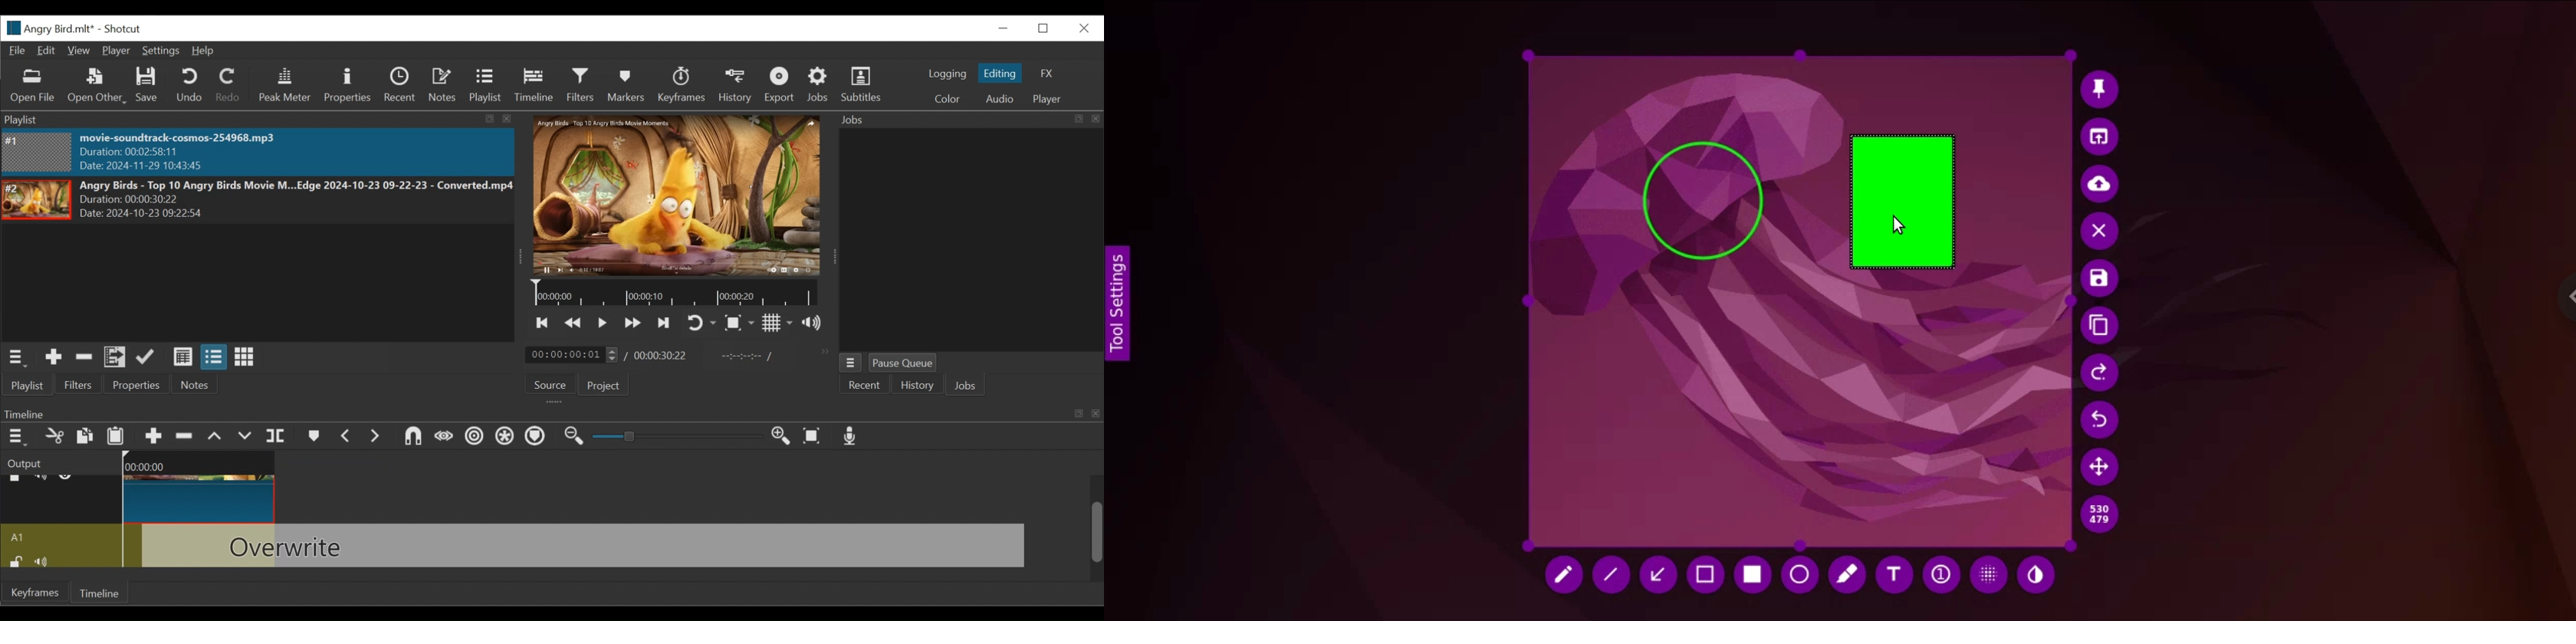 Image resolution: width=2576 pixels, height=644 pixels. Describe the element at coordinates (743, 355) in the screenshot. I see `In point` at that location.